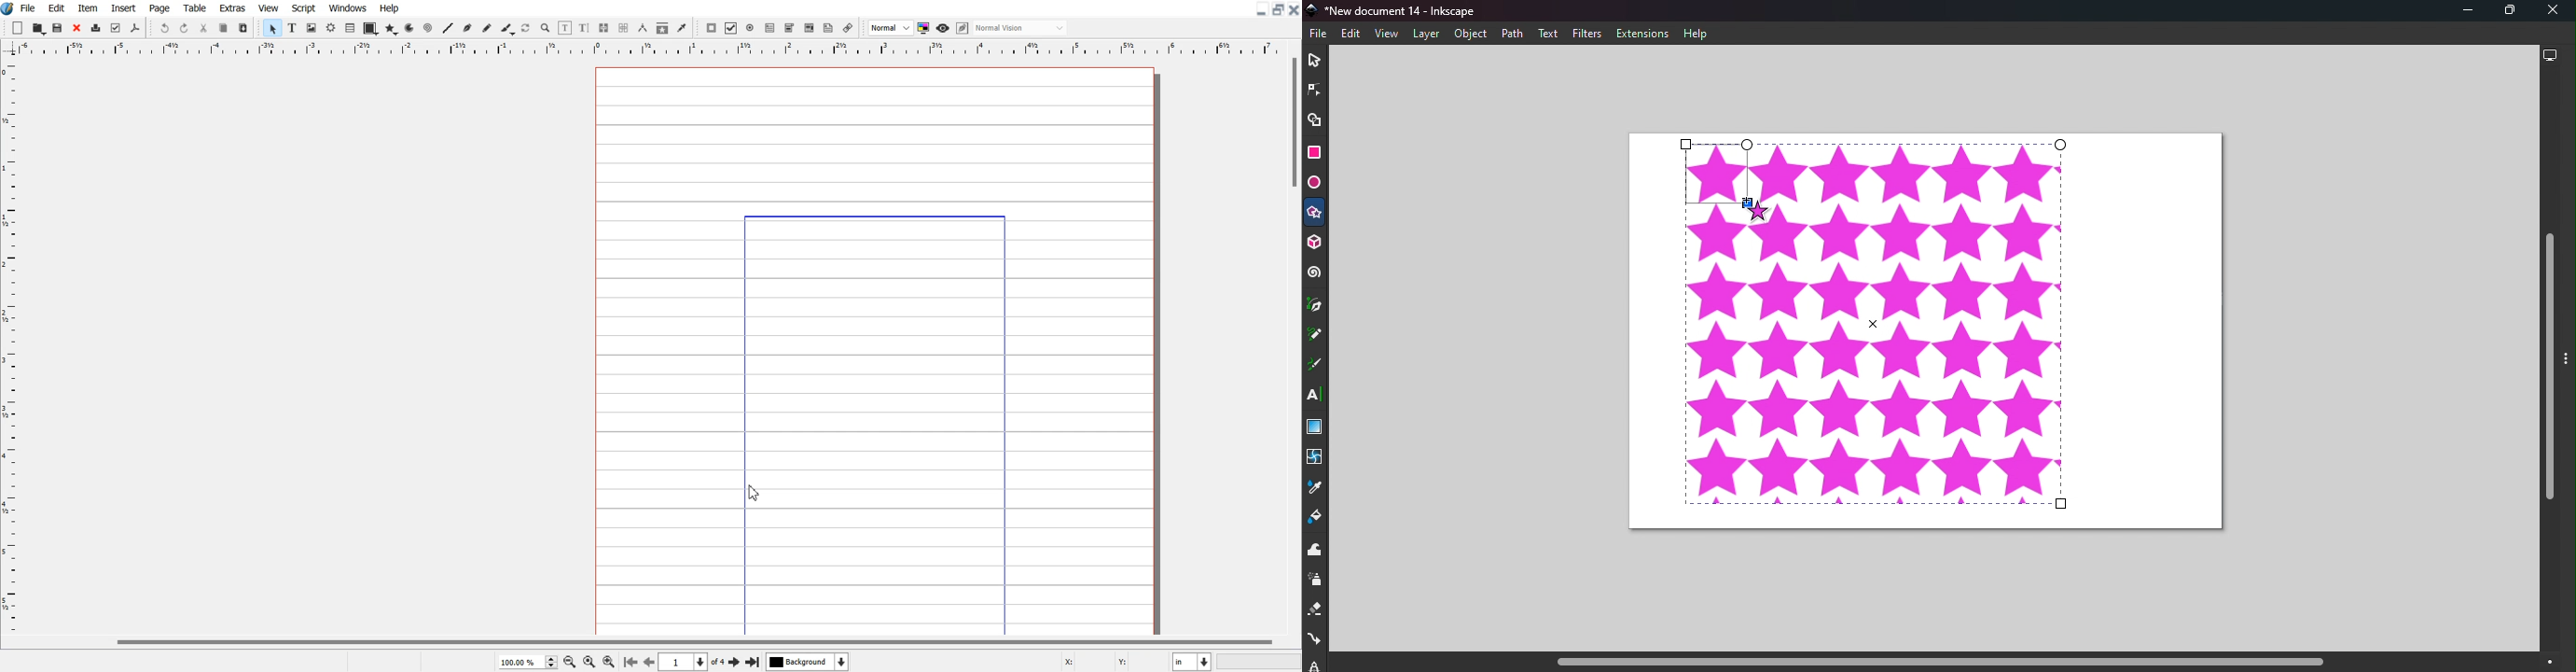 The width and height of the screenshot is (2576, 672). What do you see at coordinates (1318, 551) in the screenshot?
I see `Tweak tool` at bounding box center [1318, 551].